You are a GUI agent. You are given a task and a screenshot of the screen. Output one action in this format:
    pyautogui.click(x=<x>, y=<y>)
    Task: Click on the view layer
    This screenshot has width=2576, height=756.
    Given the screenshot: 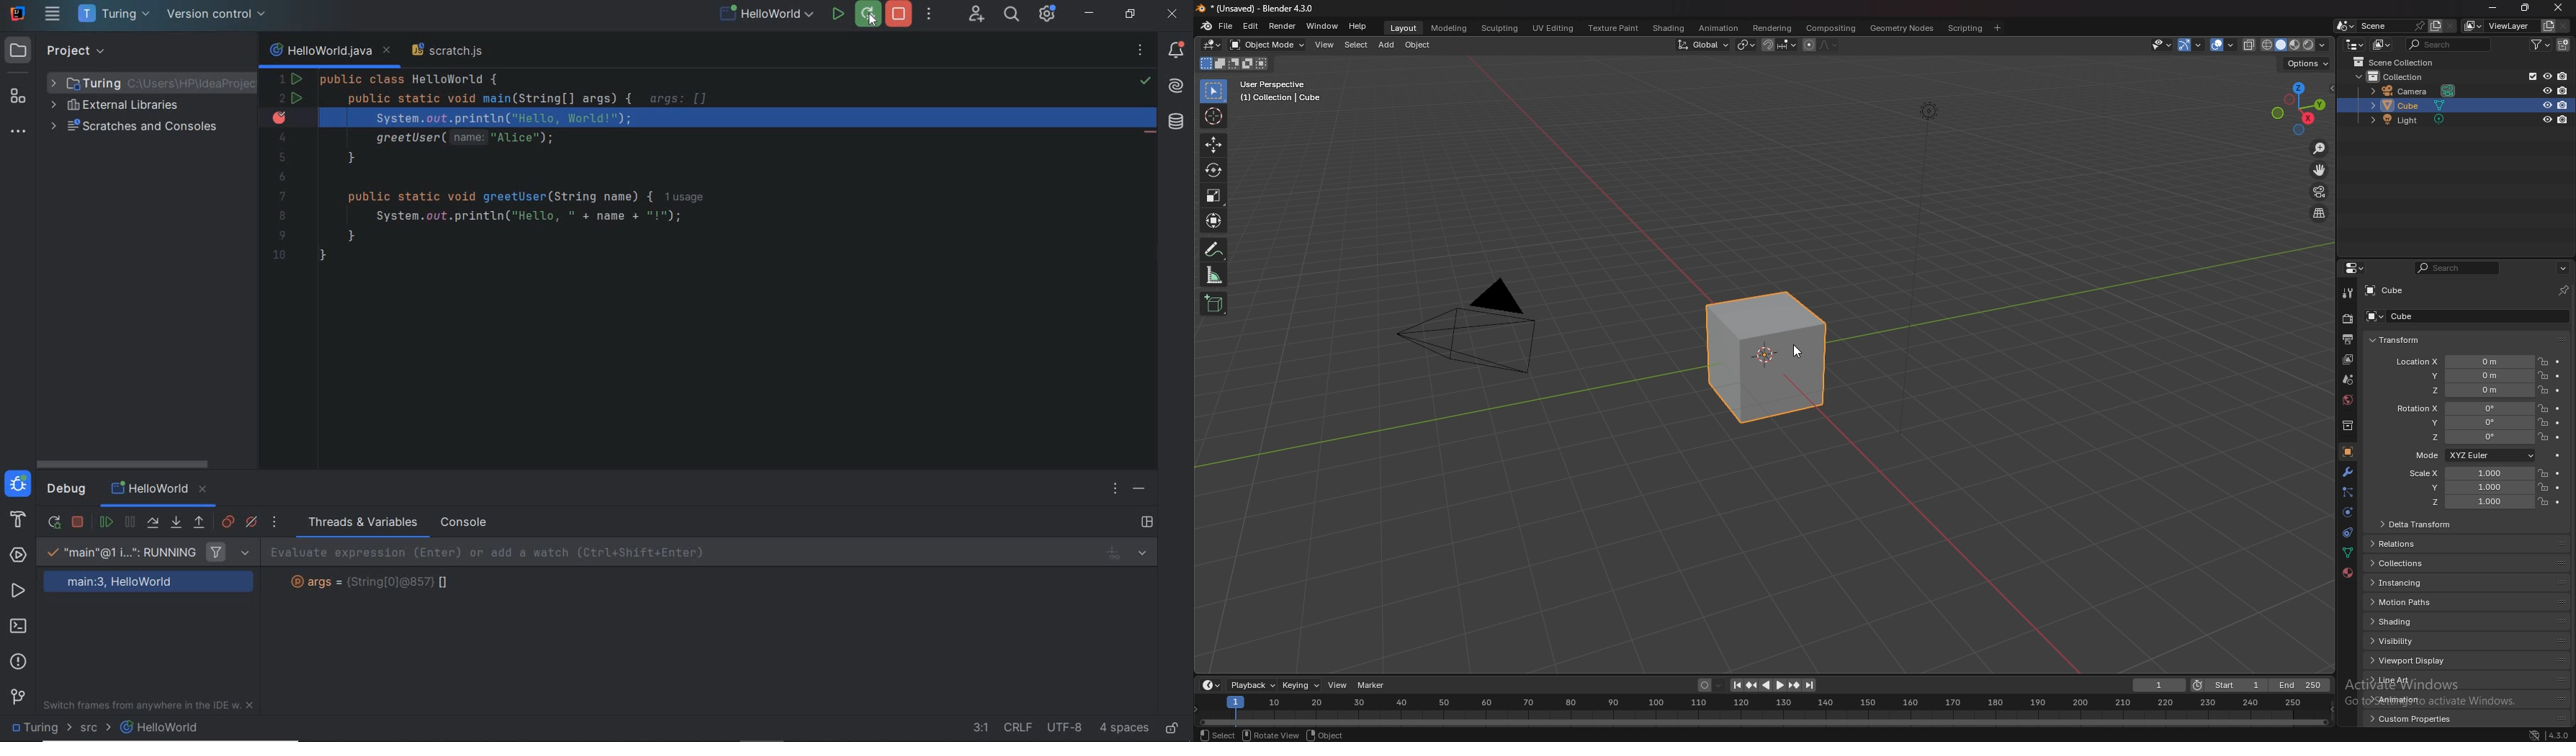 What is the action you would take?
    pyautogui.click(x=2499, y=26)
    